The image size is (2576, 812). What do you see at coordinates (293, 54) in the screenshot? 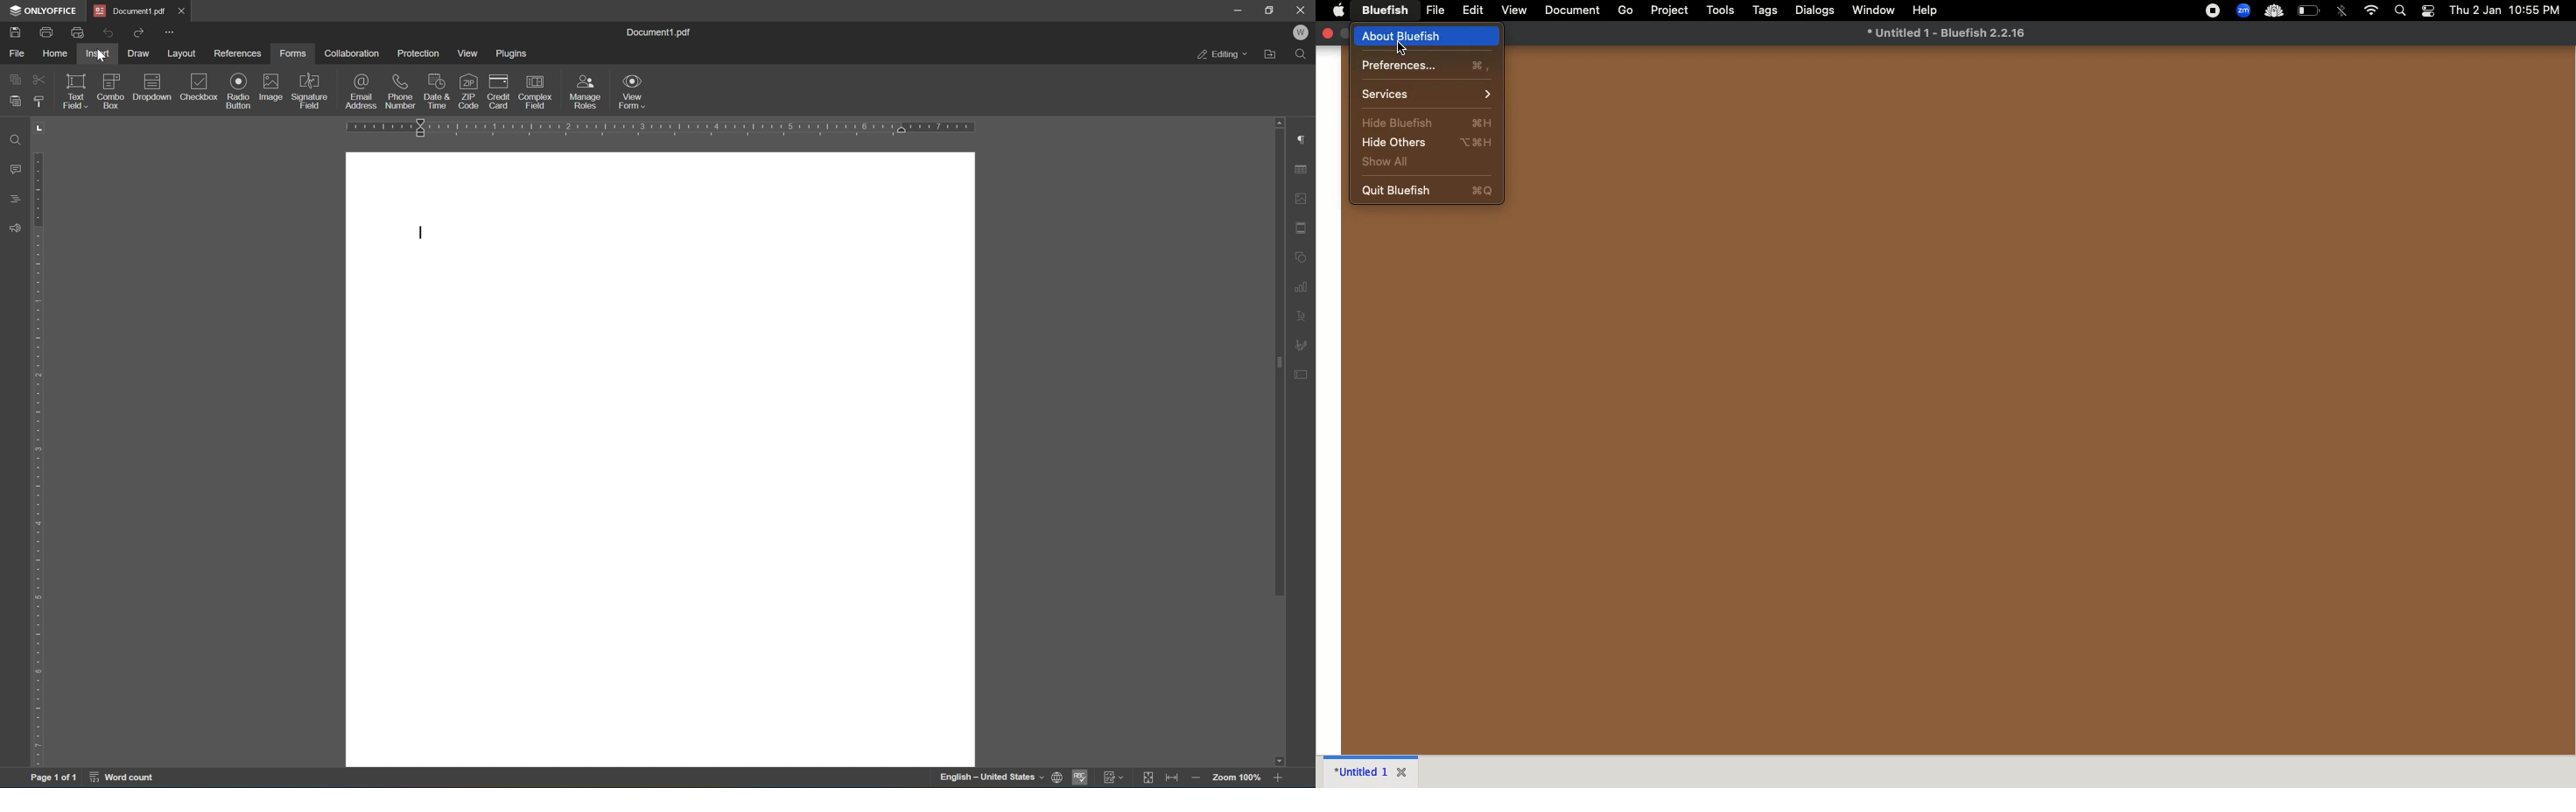
I see `forms` at bounding box center [293, 54].